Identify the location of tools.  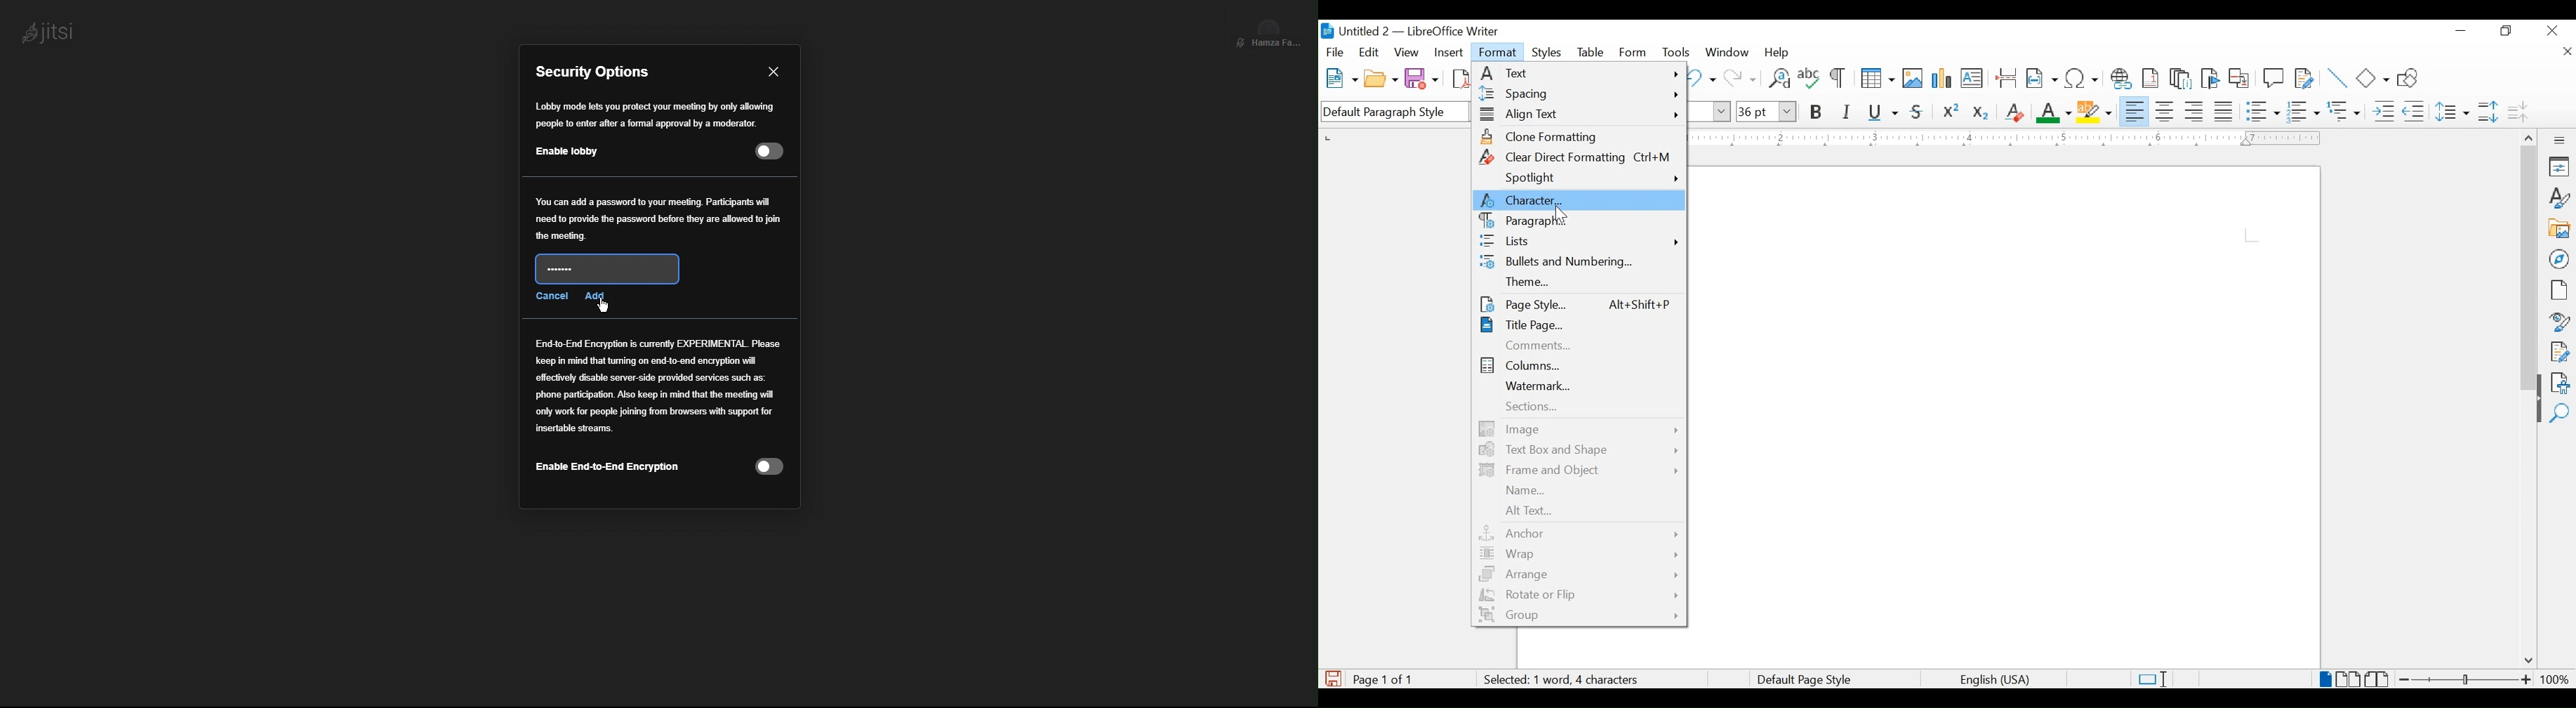
(1676, 52).